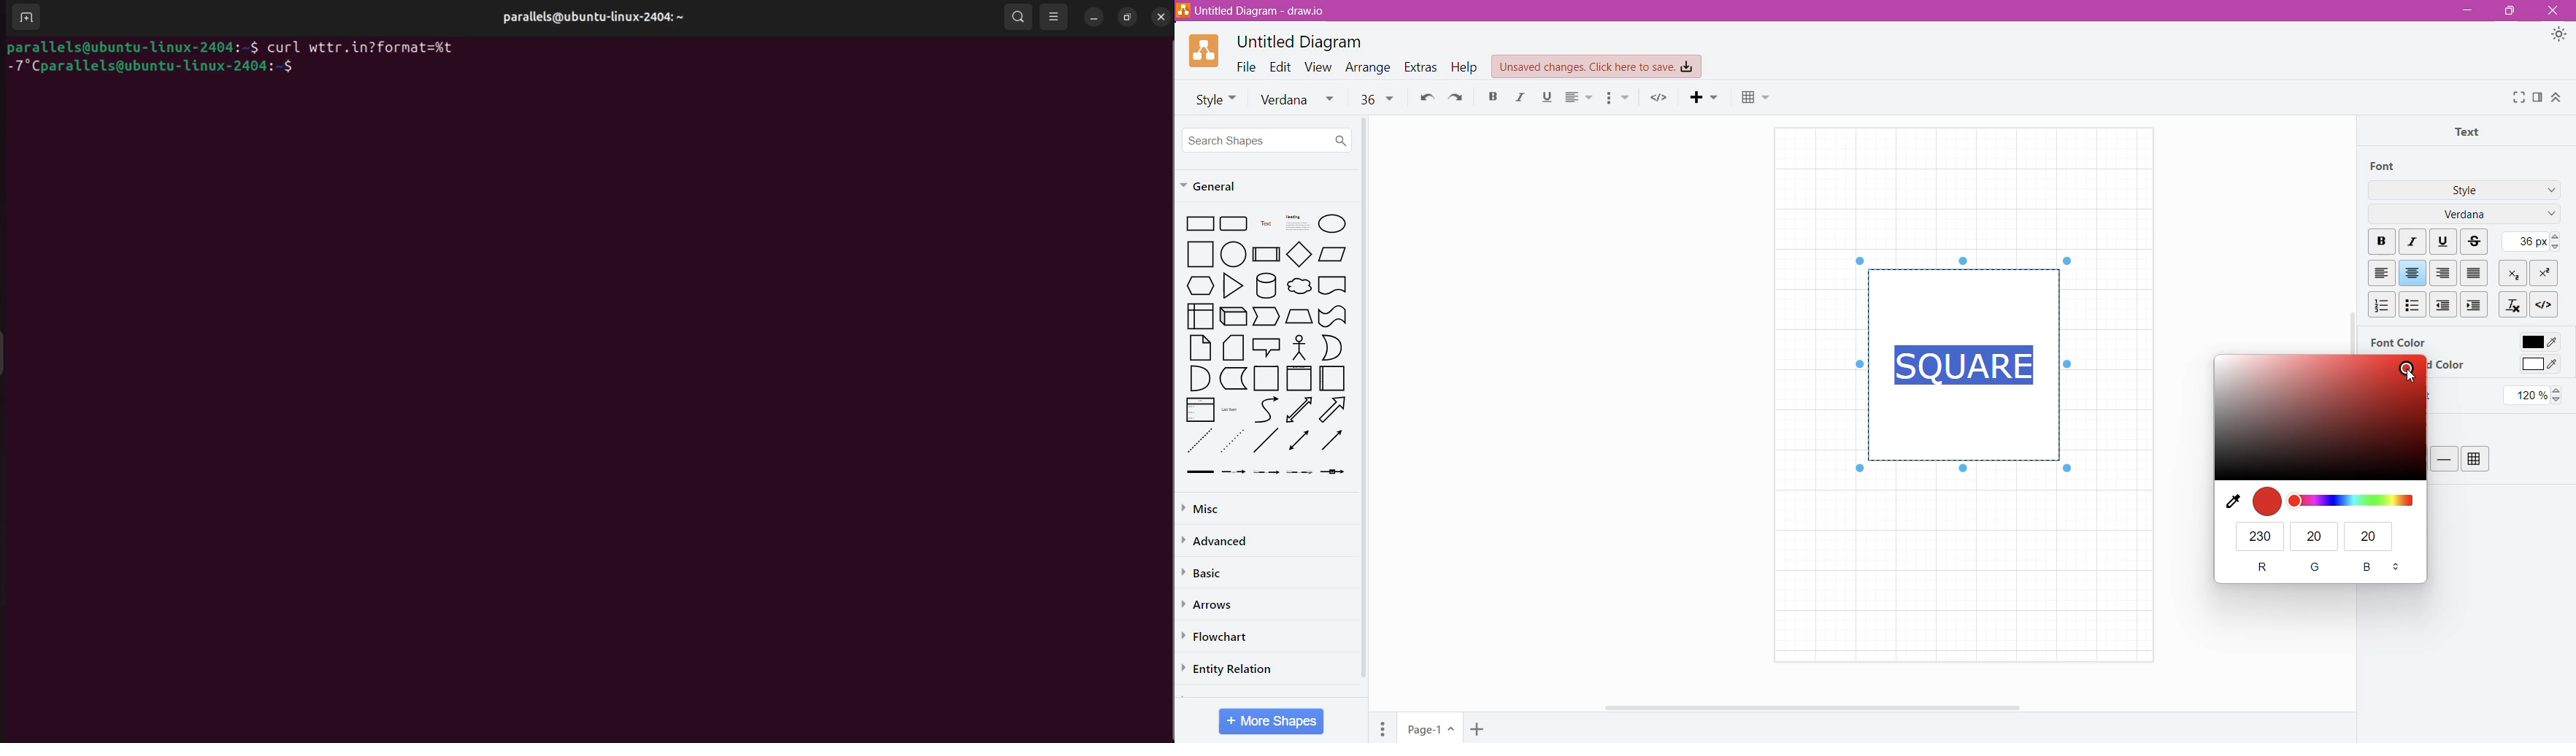 The image size is (2576, 756). Describe the element at coordinates (1266, 285) in the screenshot. I see `Cylinder ` at that location.